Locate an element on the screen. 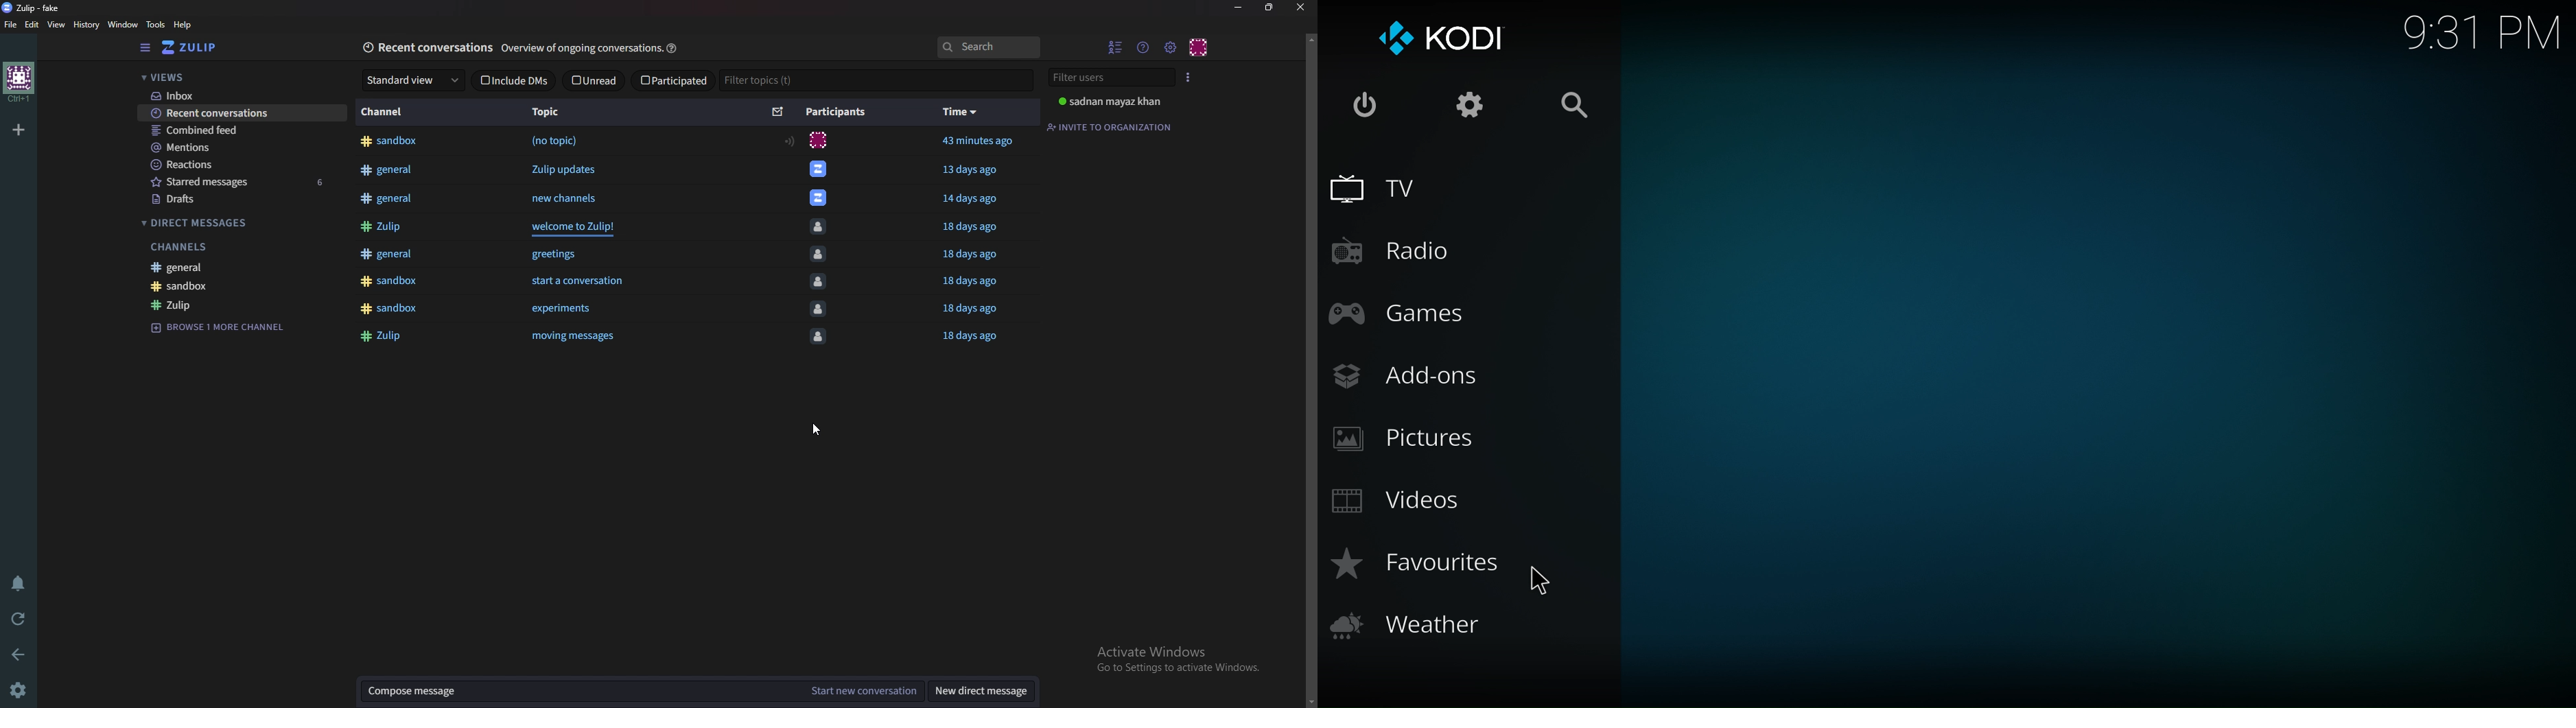 The height and width of the screenshot is (728, 2576). 18 days ago is located at coordinates (975, 283).